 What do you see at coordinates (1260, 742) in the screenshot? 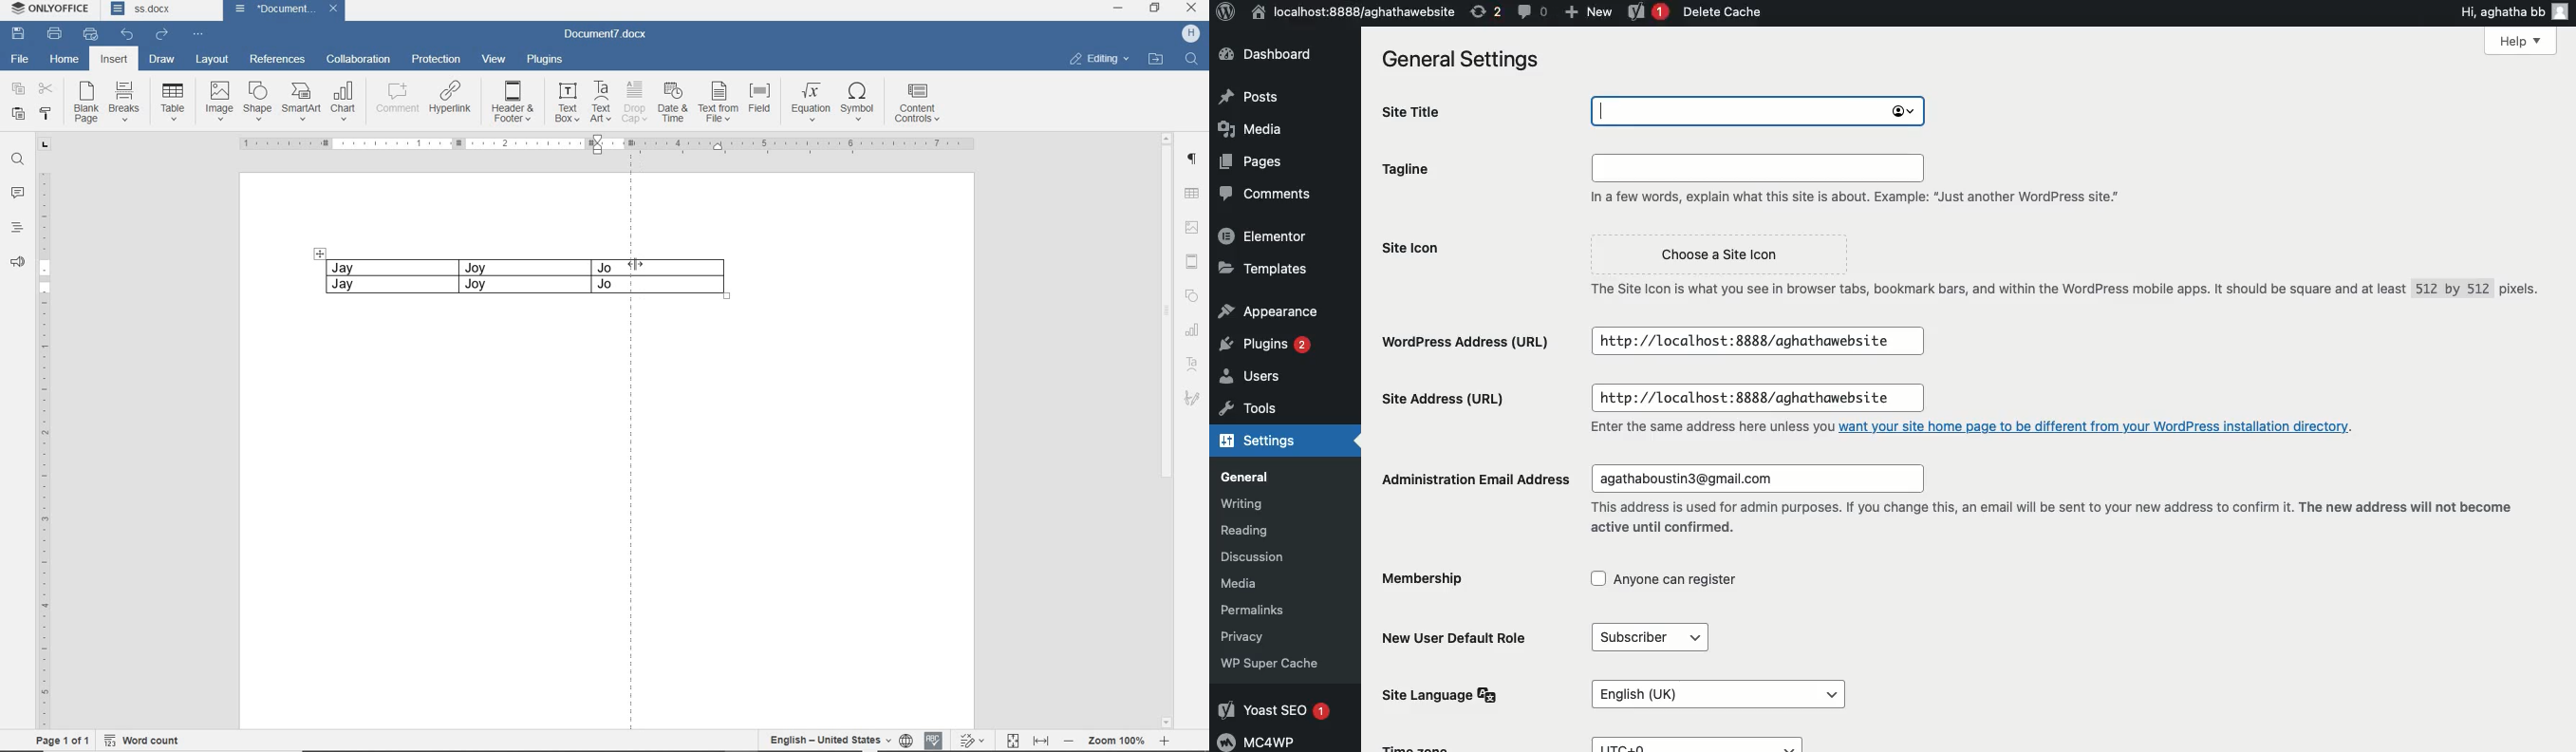
I see `MC4WP` at bounding box center [1260, 742].